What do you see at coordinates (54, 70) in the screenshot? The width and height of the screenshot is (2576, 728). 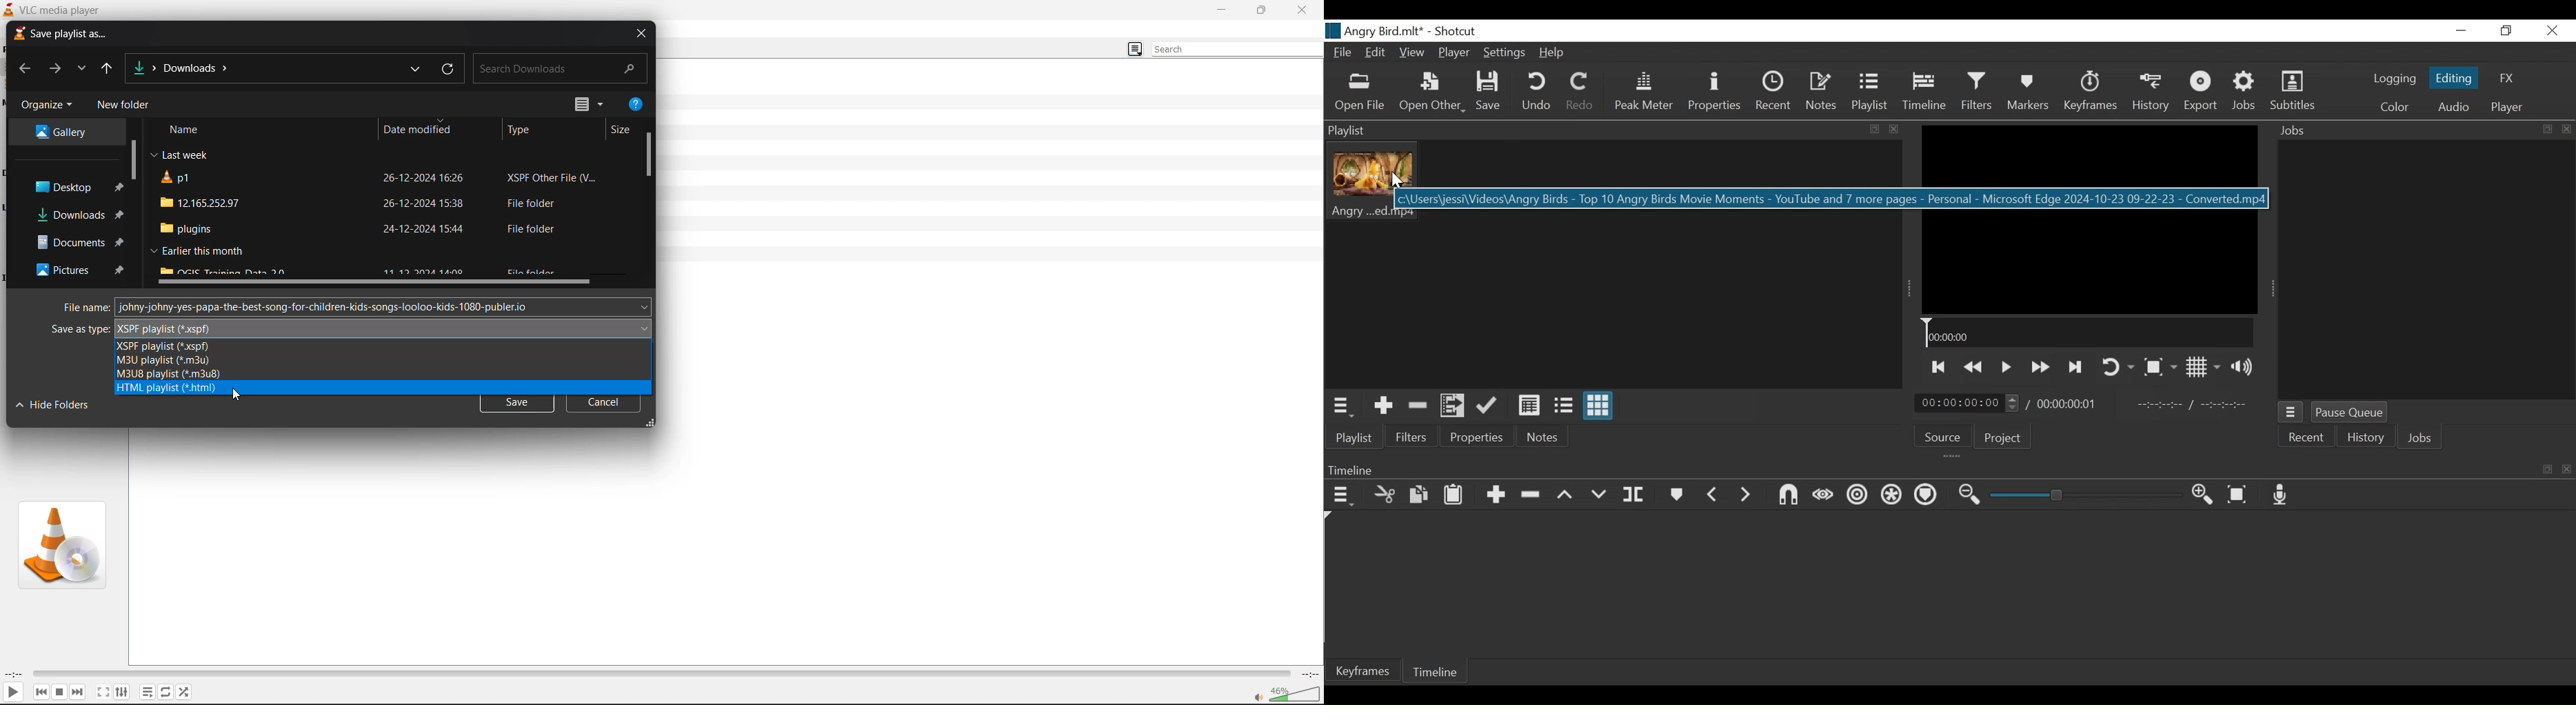 I see `forward` at bounding box center [54, 70].